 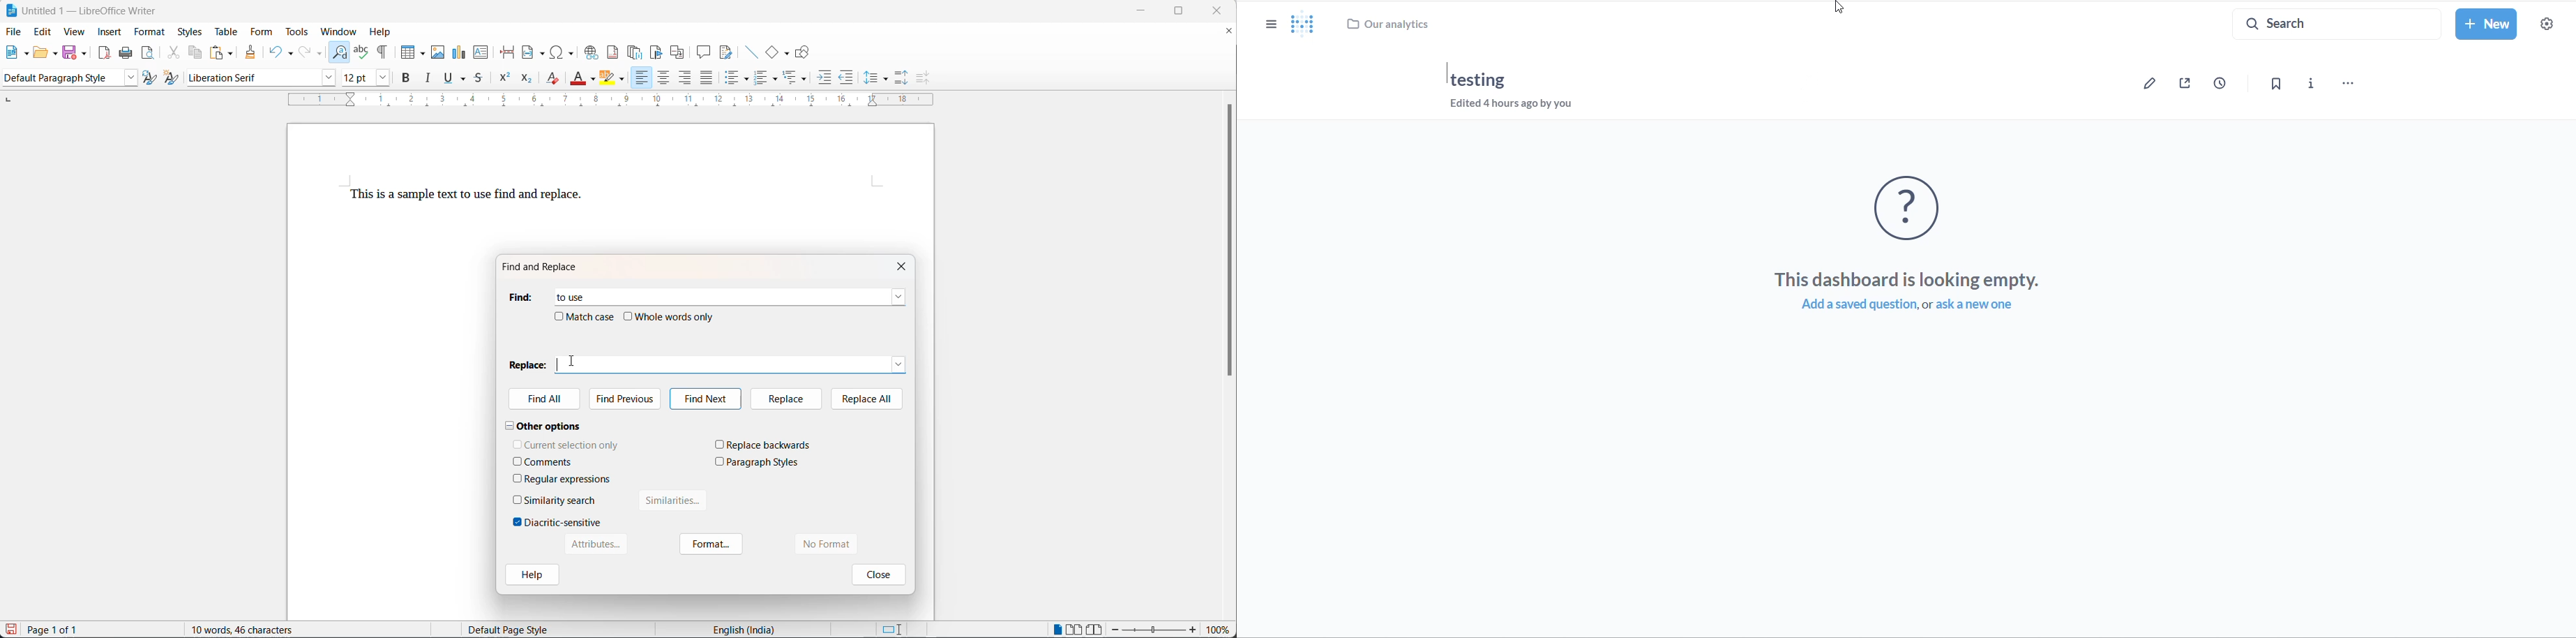 I want to click on decrease zoom, so click(x=1116, y=630).